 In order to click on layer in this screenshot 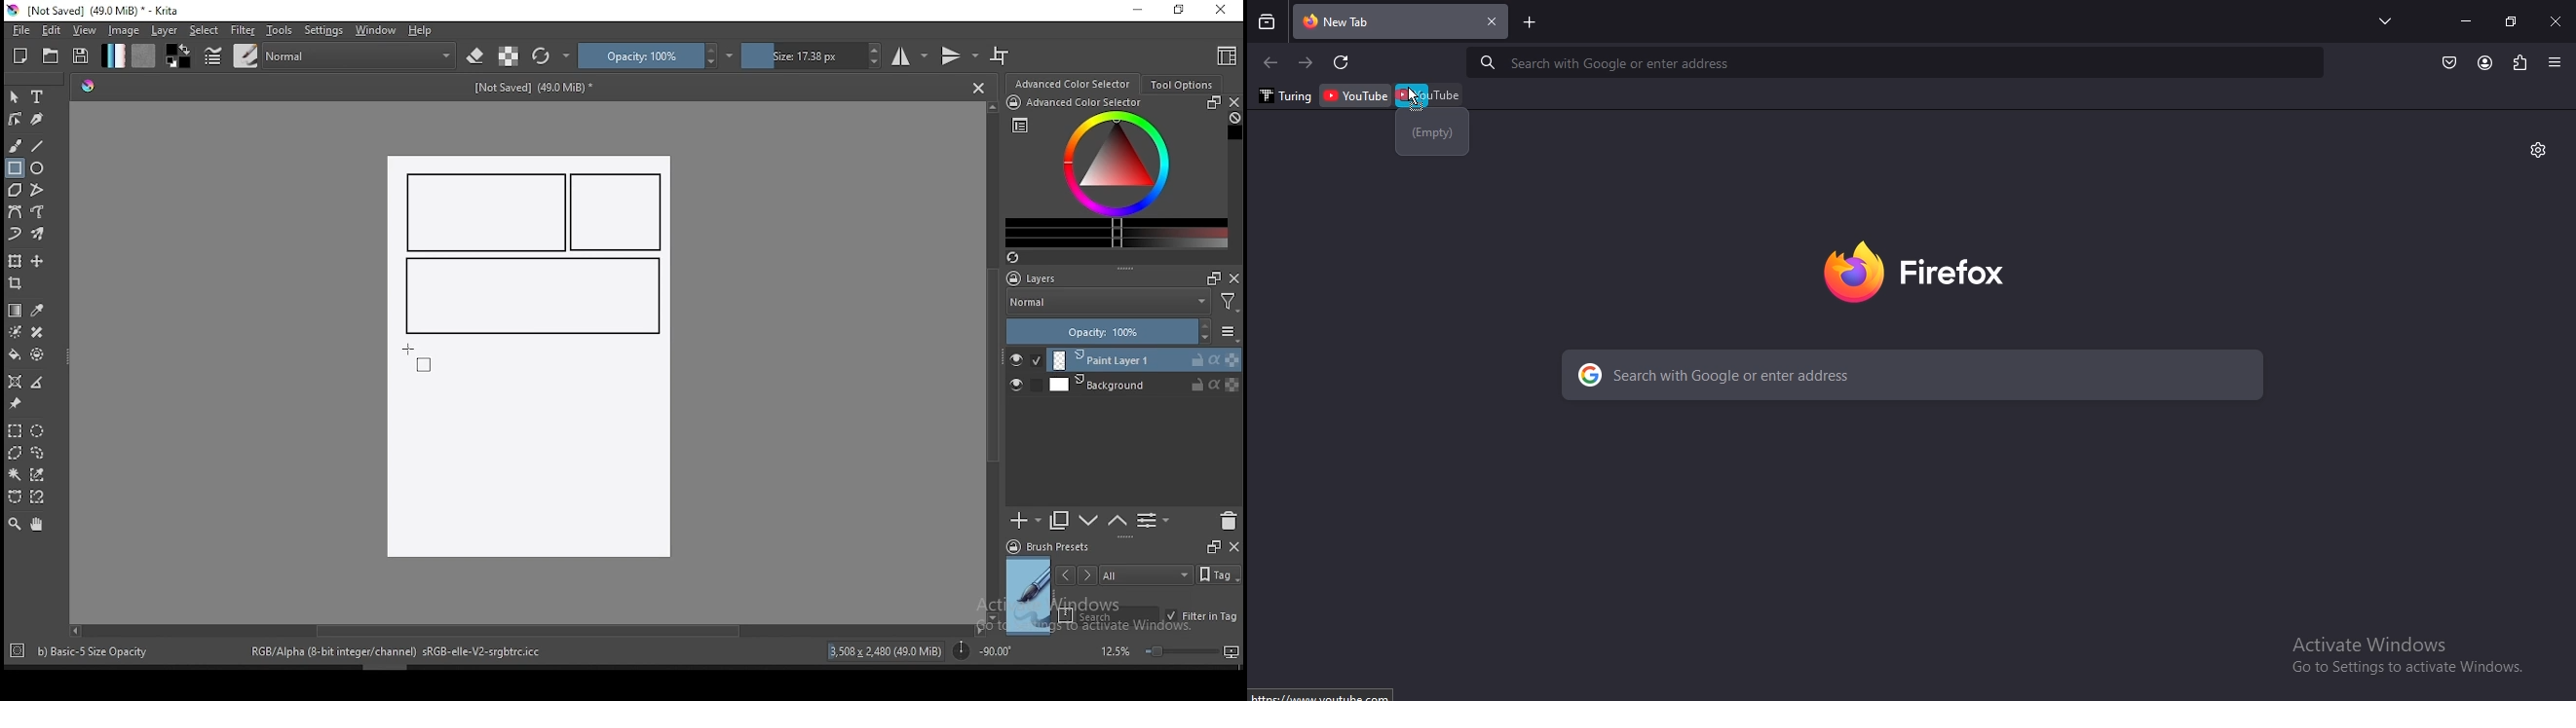, I will do `click(1144, 385)`.